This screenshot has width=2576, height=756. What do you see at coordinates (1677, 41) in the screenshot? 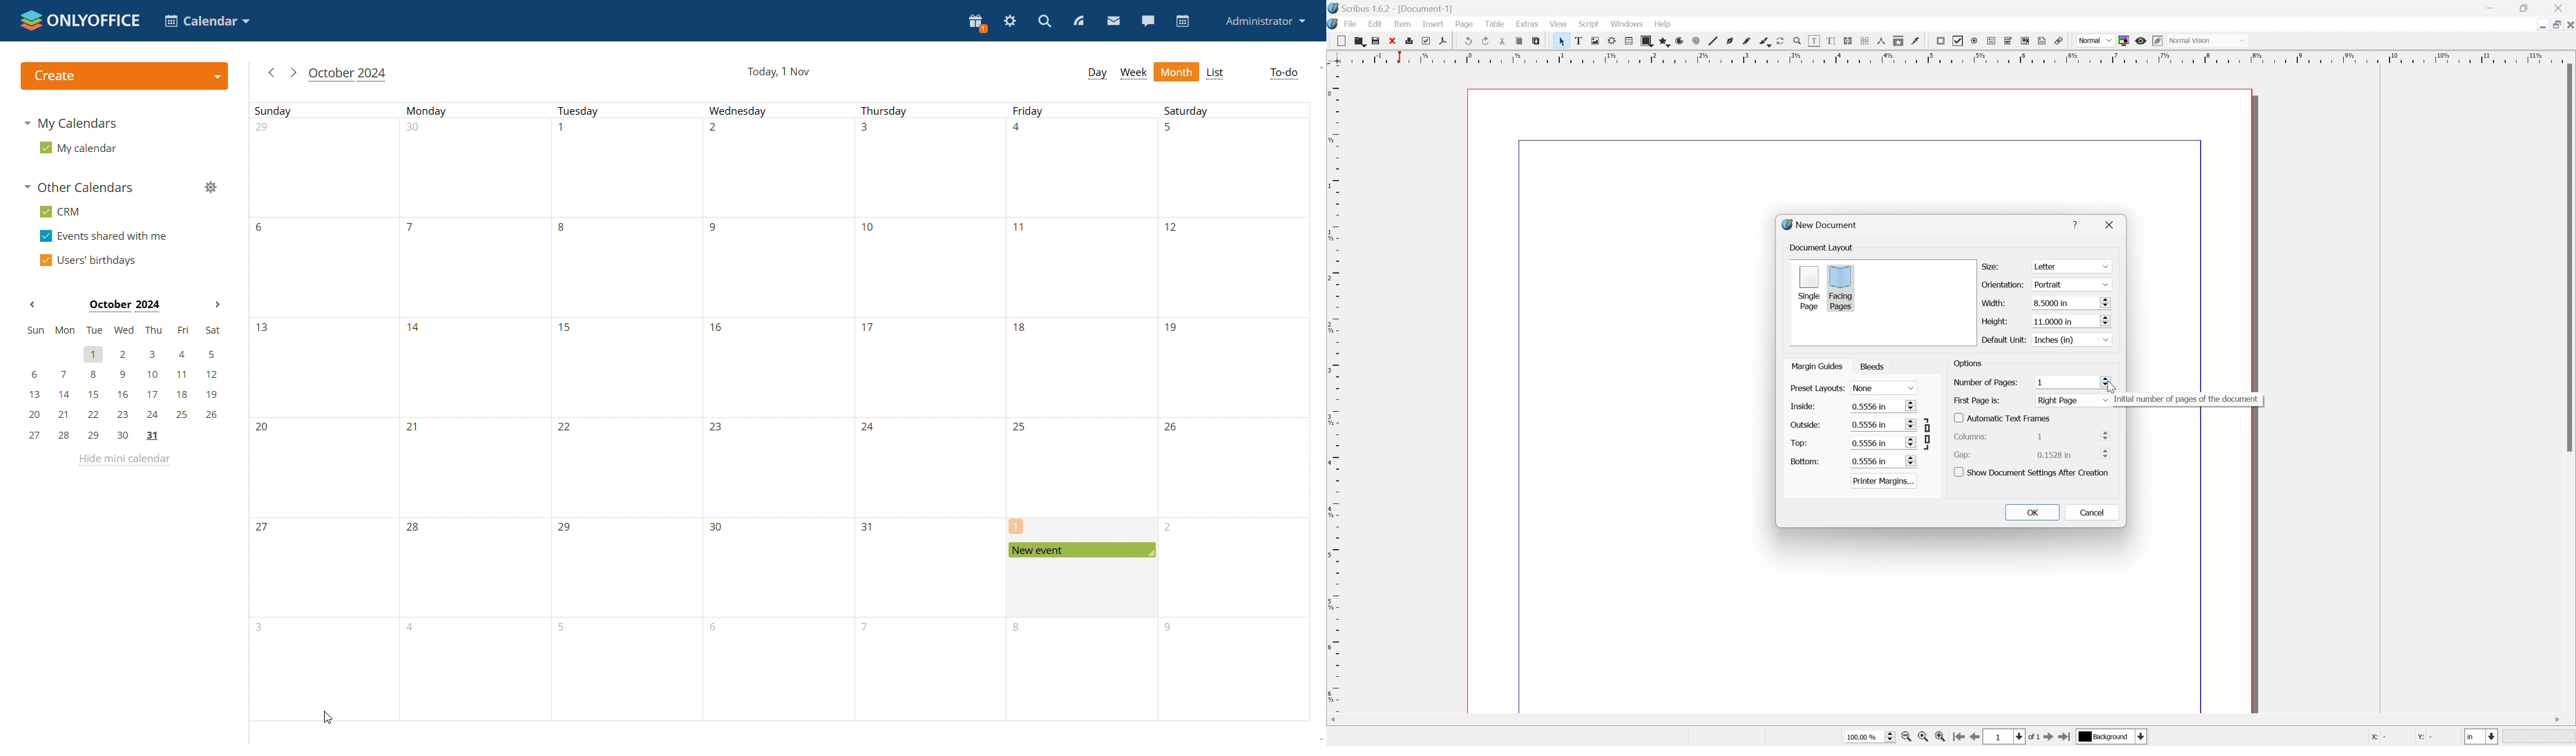
I see `Arc` at bounding box center [1677, 41].